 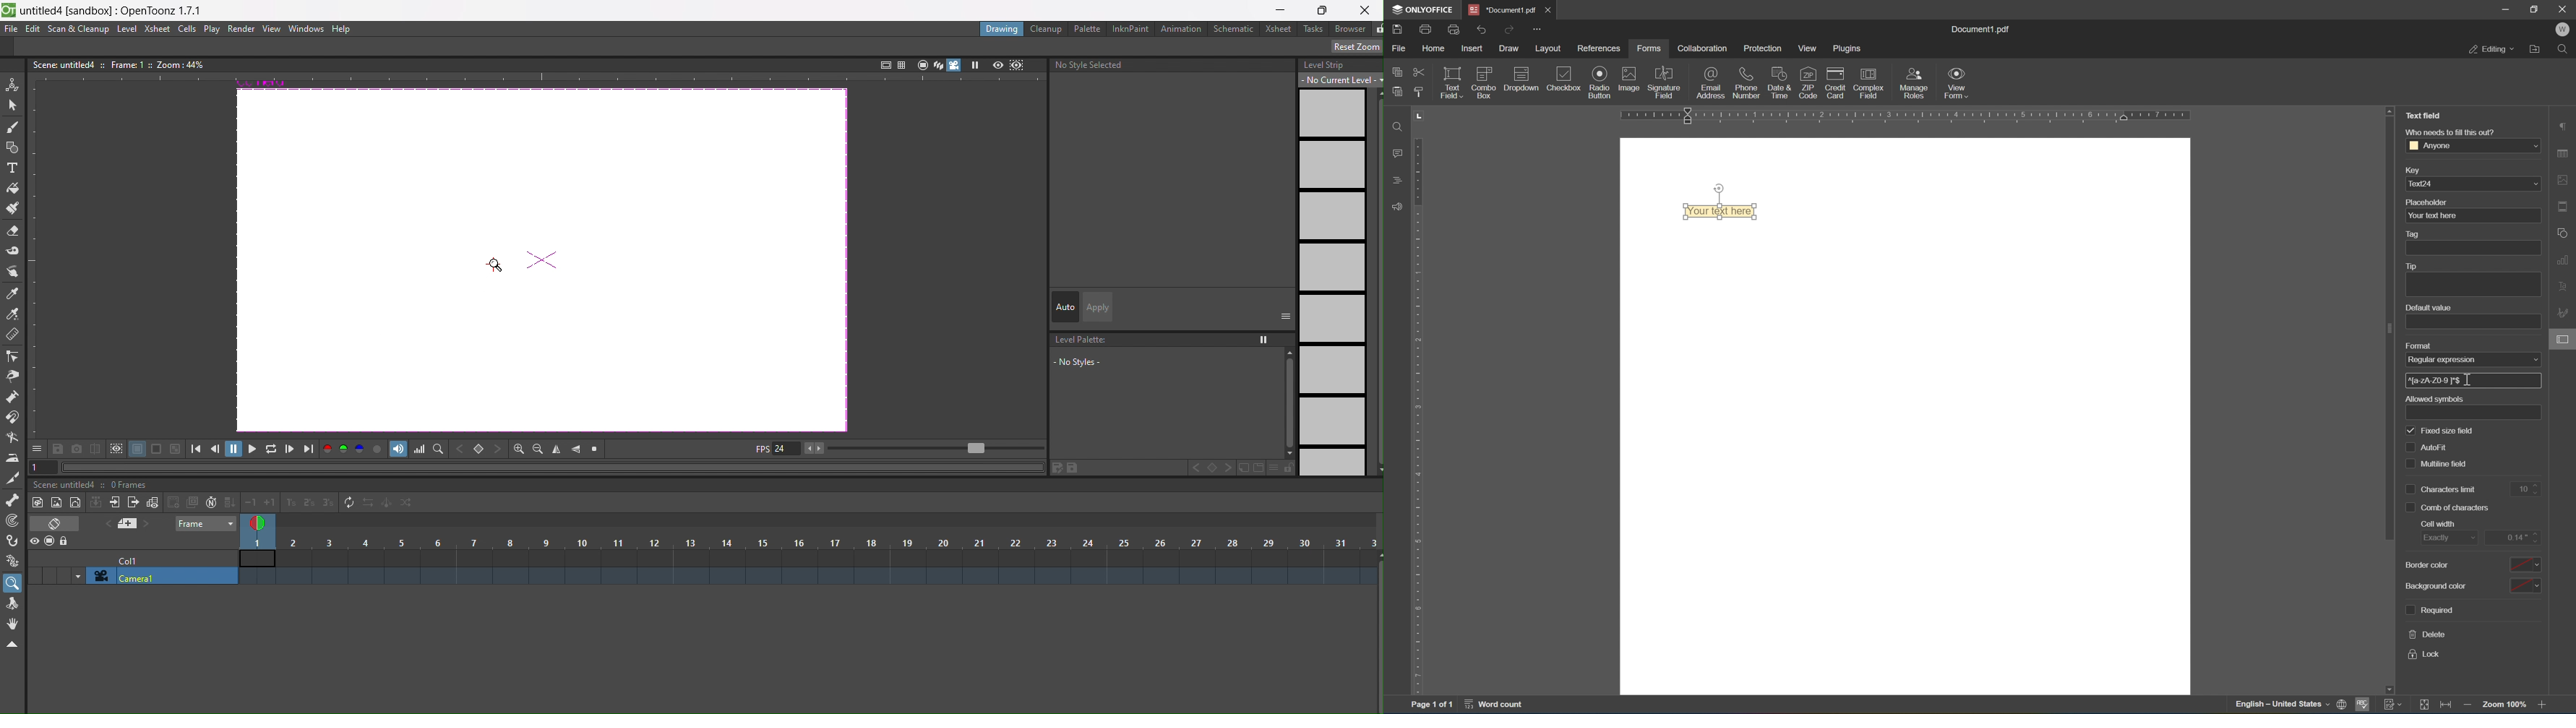 What do you see at coordinates (1701, 48) in the screenshot?
I see `collaboration` at bounding box center [1701, 48].